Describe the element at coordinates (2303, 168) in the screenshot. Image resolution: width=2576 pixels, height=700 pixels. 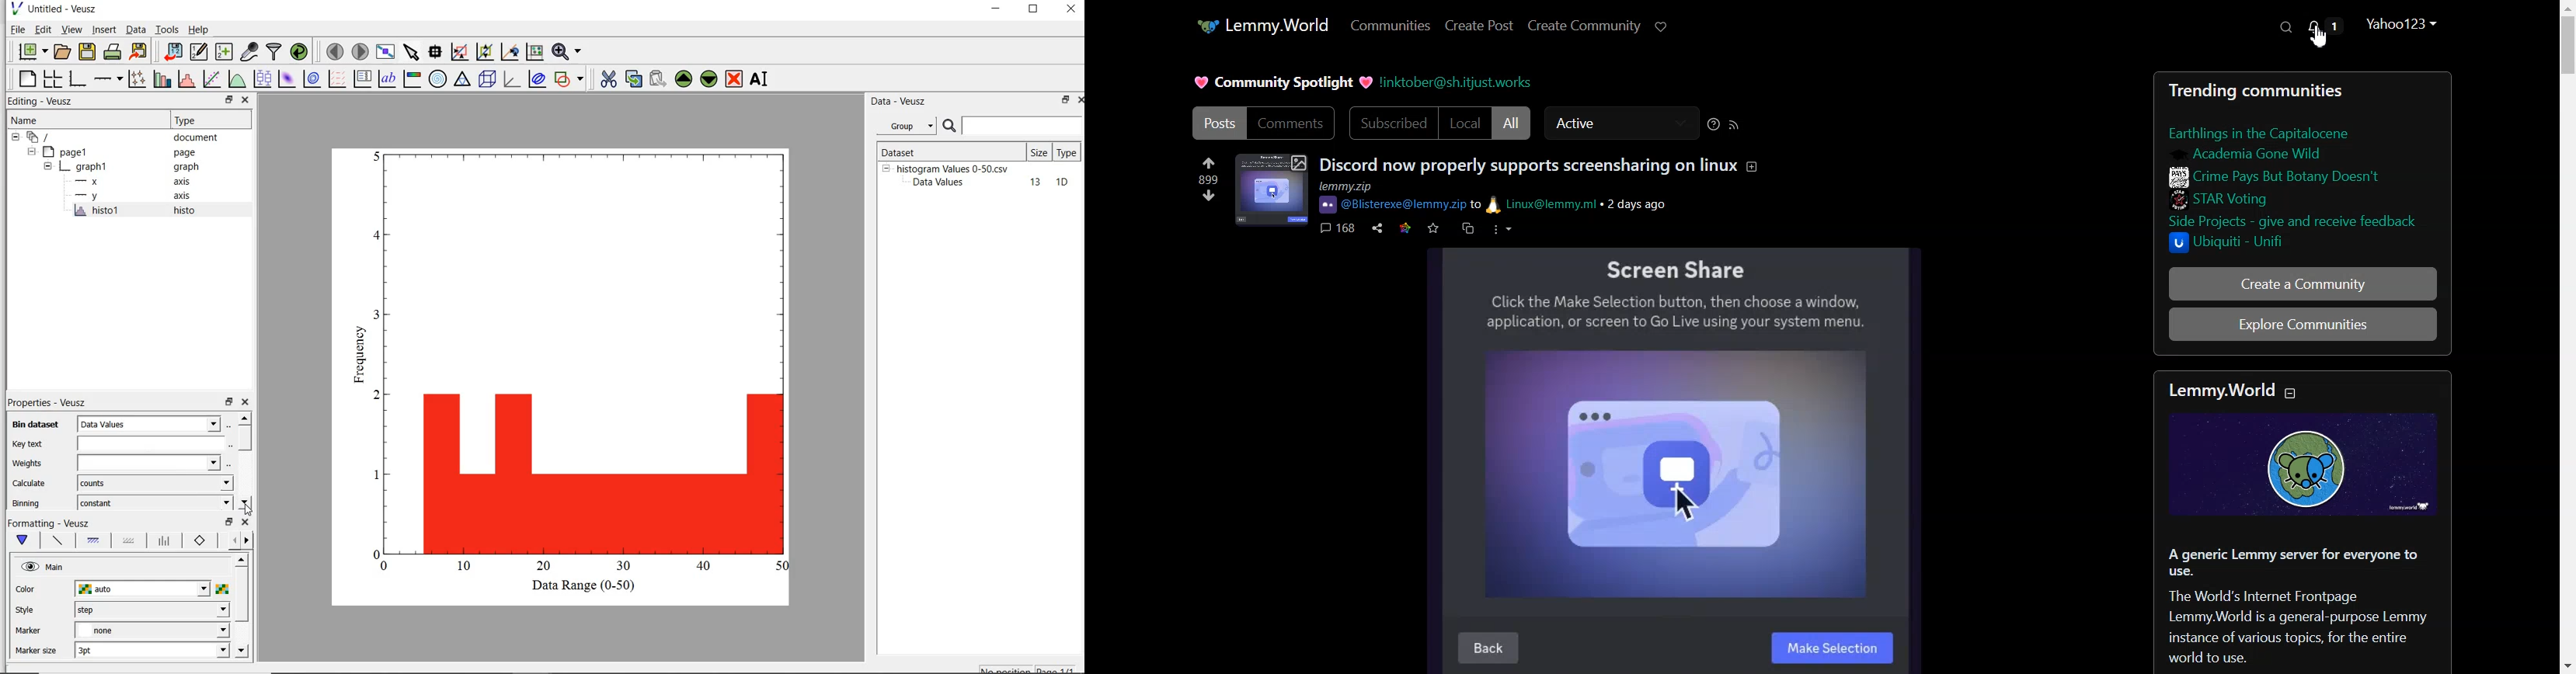
I see `Posts` at that location.